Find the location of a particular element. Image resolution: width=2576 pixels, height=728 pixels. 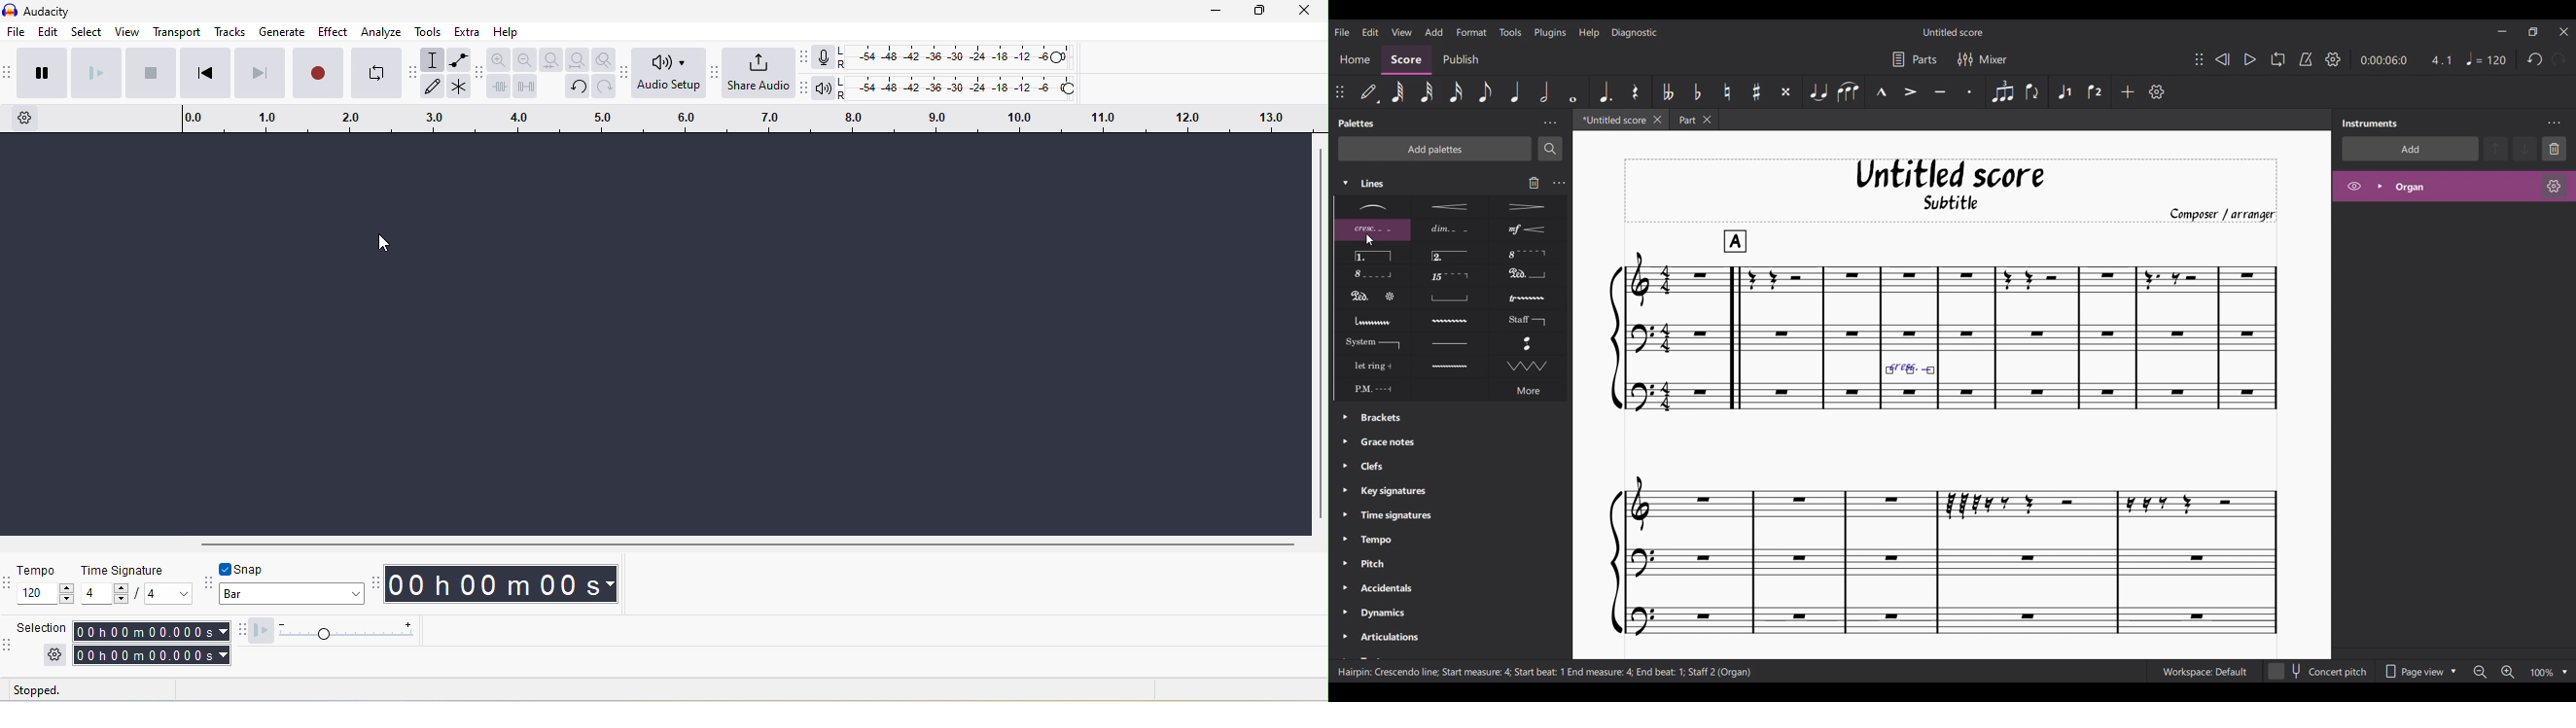

Collapse Lines is located at coordinates (1412, 183).